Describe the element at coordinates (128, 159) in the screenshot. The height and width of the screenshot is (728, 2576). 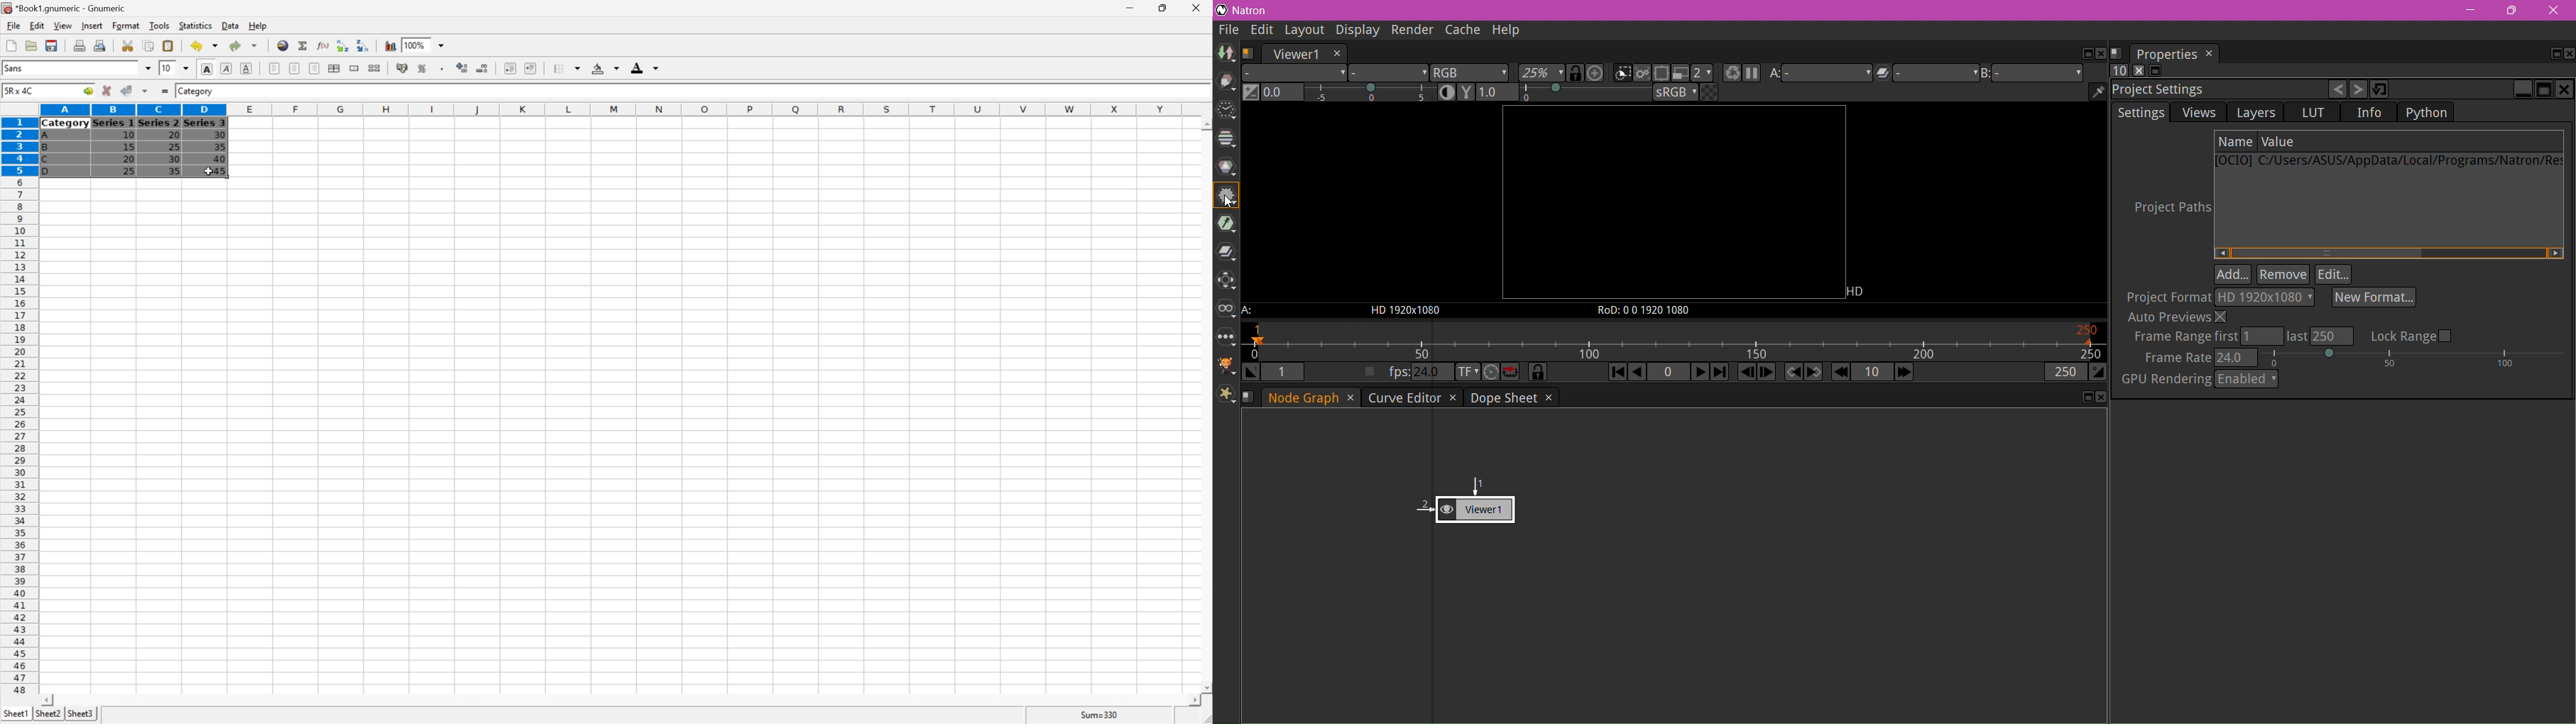
I see `20` at that location.